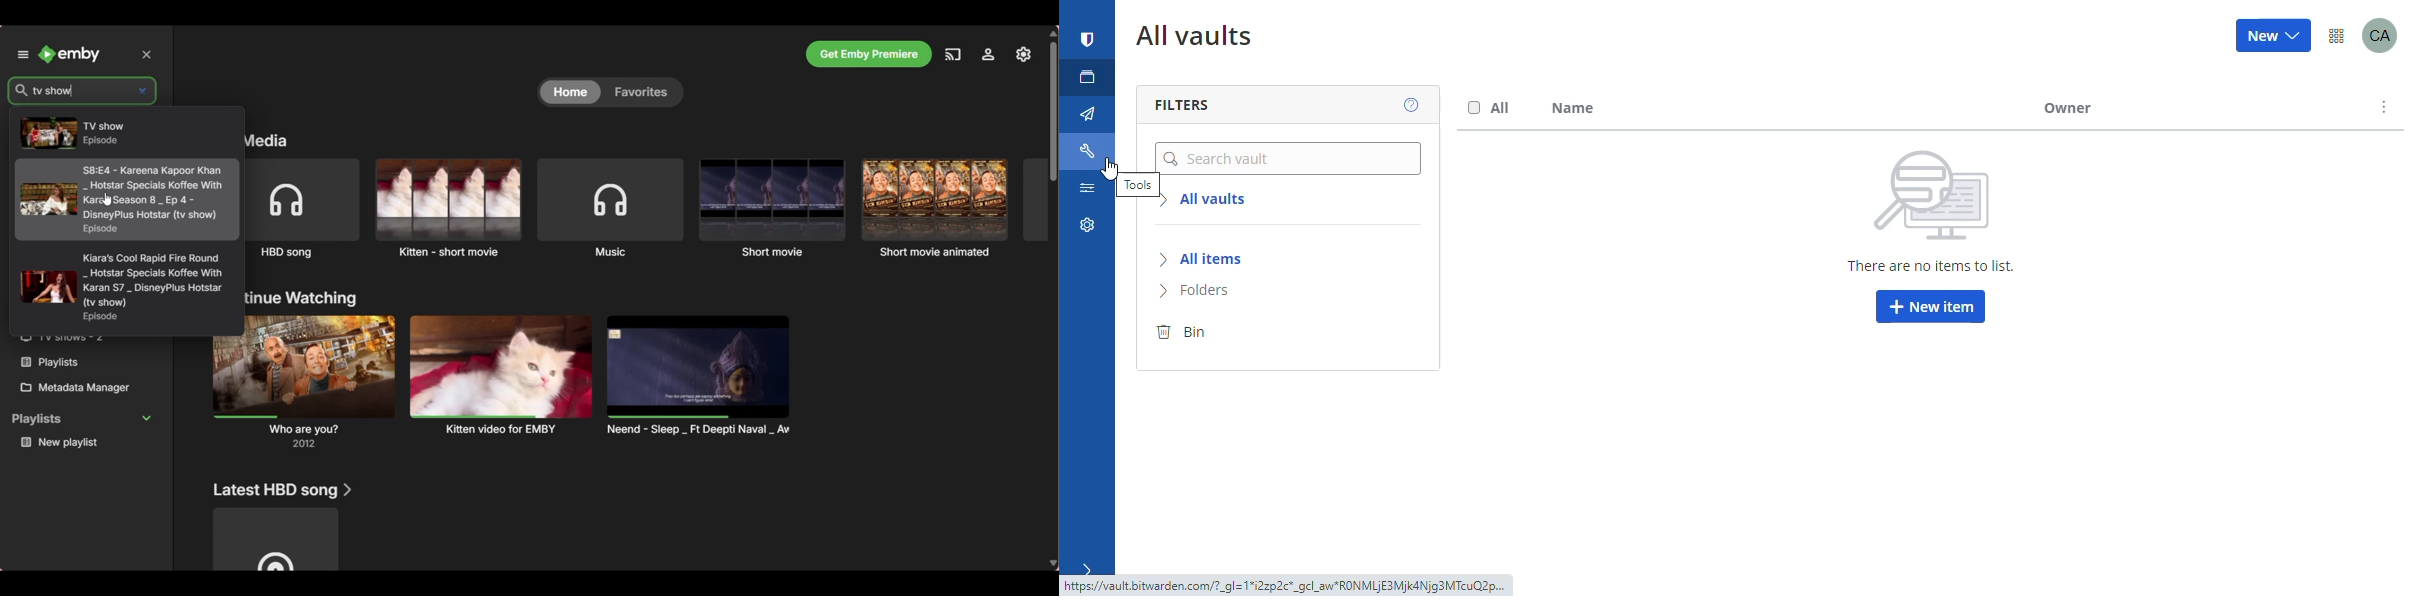 Image resolution: width=2436 pixels, height=616 pixels. Describe the element at coordinates (1220, 260) in the screenshot. I see `All items ` at that location.